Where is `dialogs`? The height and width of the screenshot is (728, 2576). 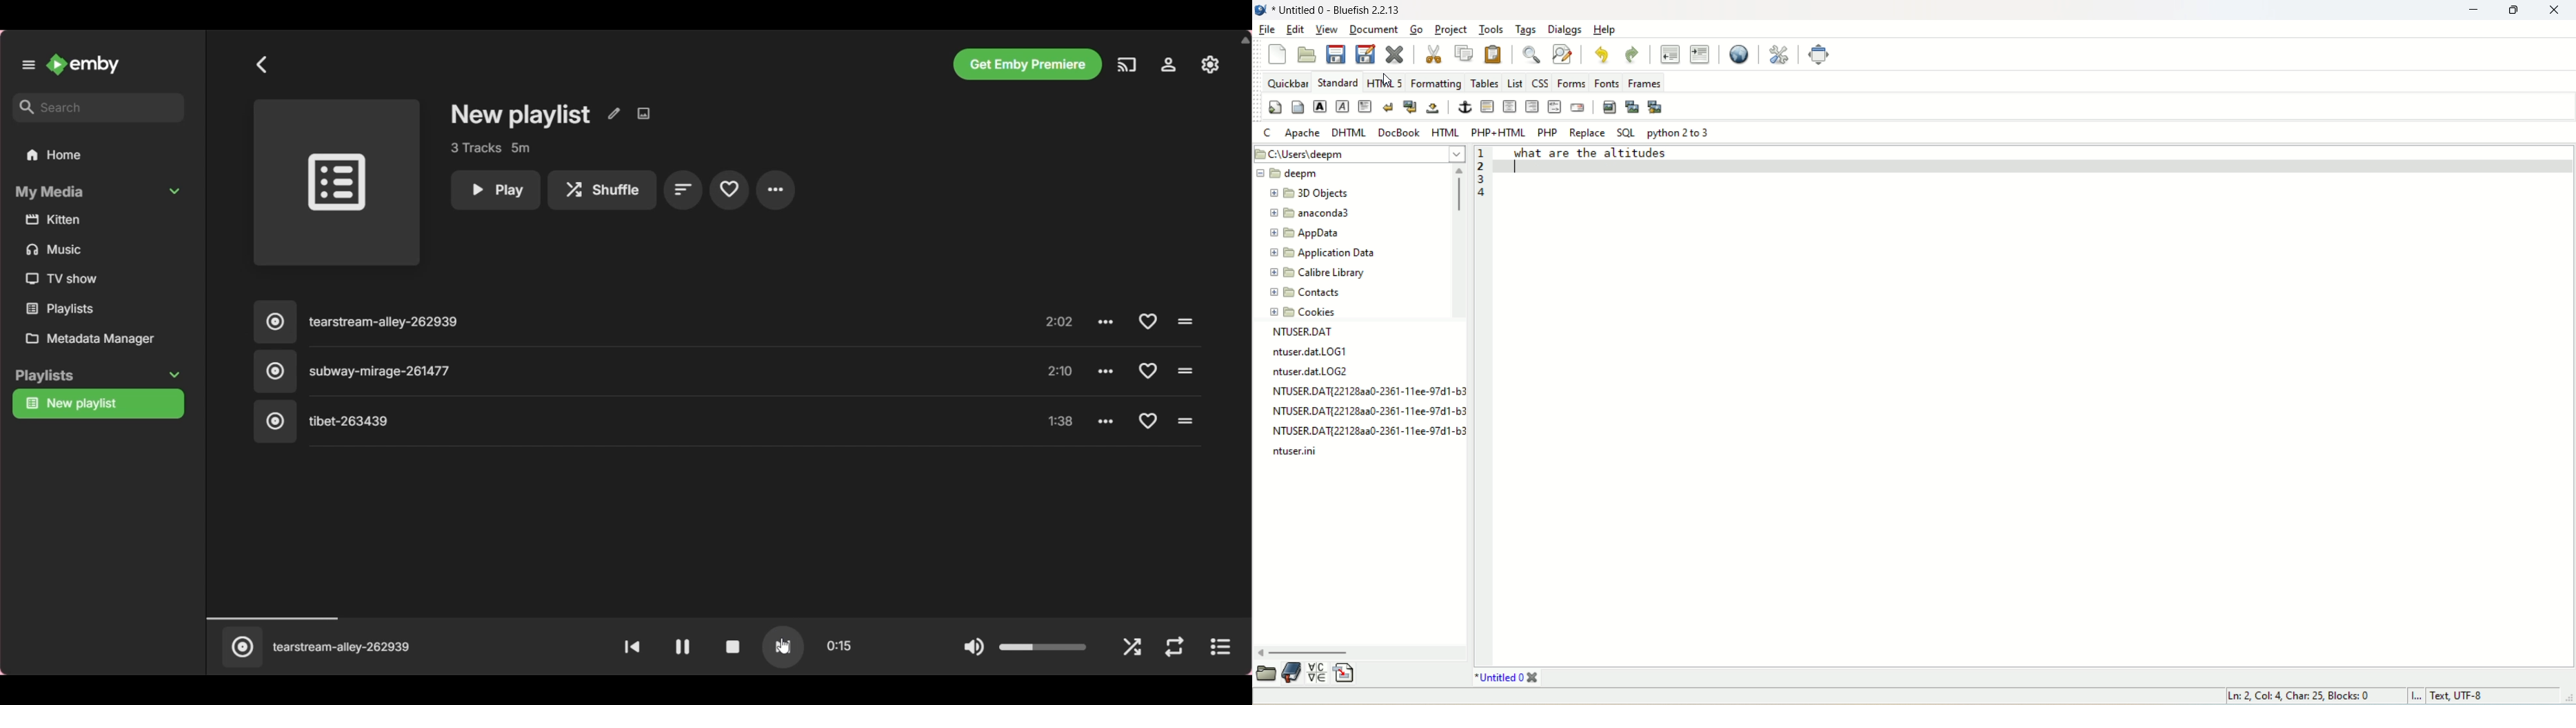 dialogs is located at coordinates (1565, 31).